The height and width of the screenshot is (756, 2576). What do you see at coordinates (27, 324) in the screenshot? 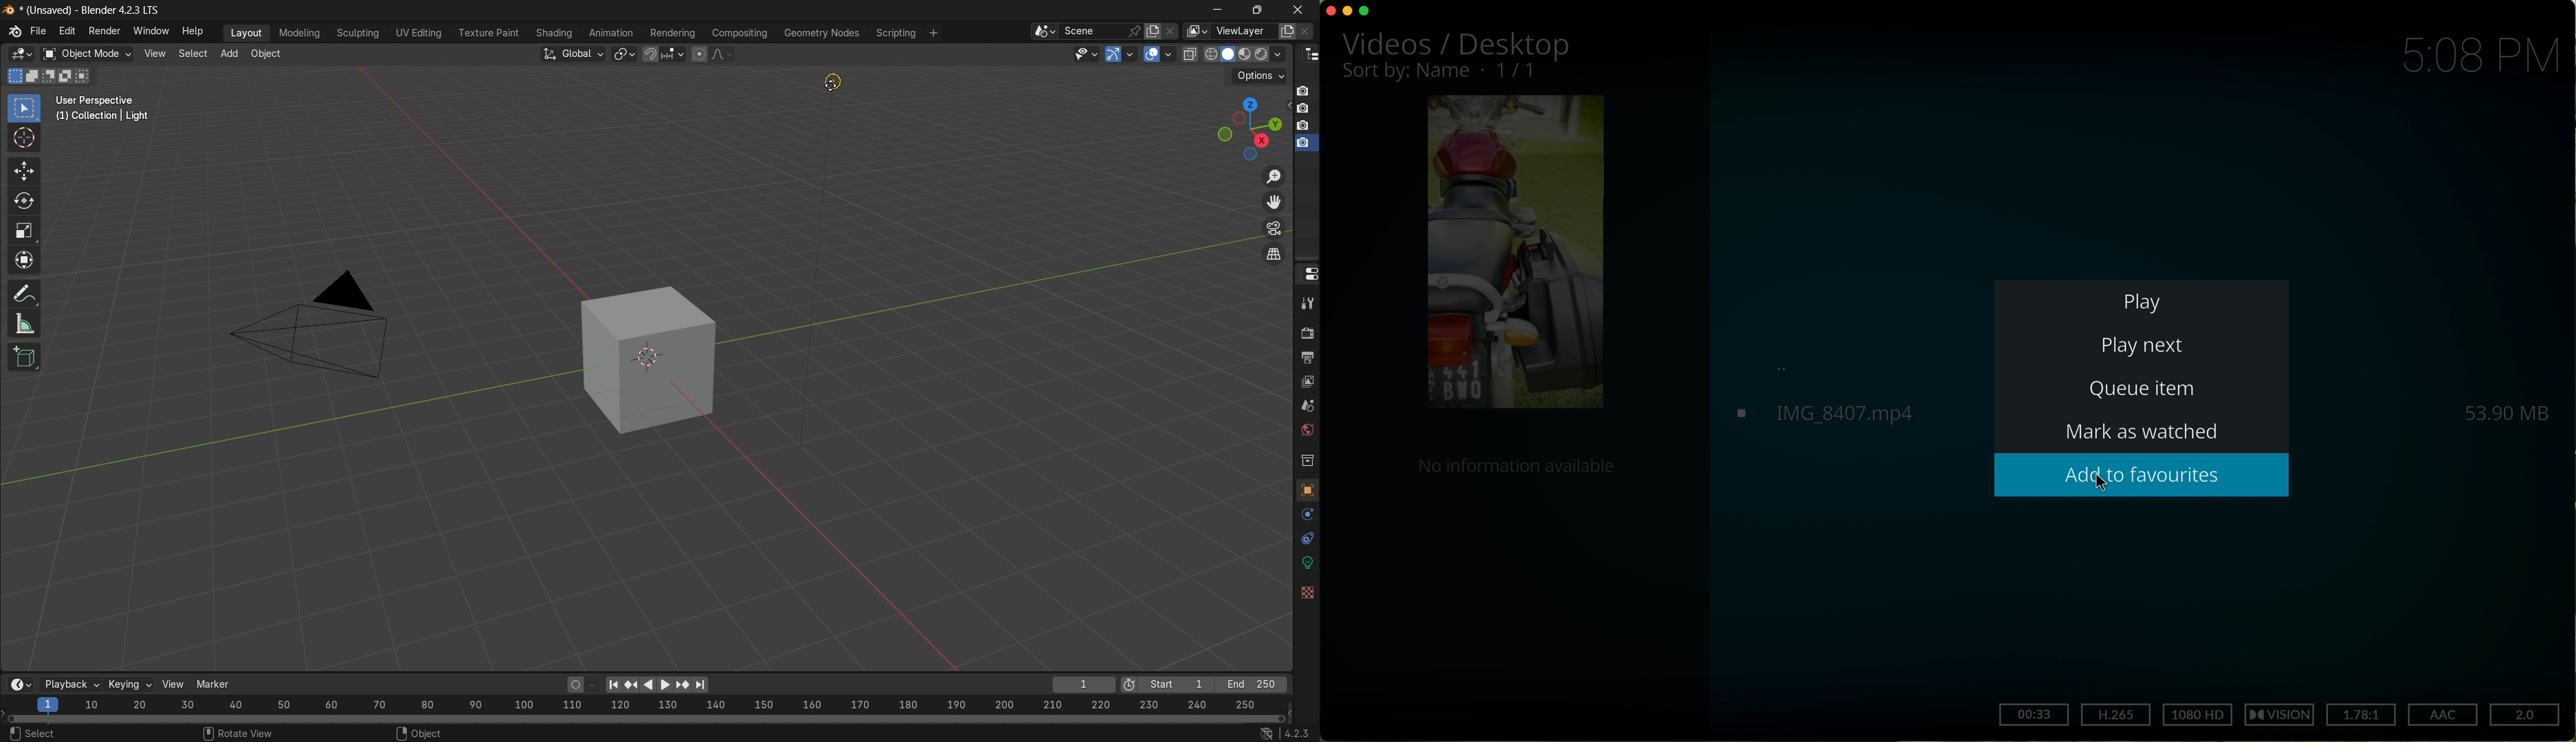
I see `measure` at bounding box center [27, 324].